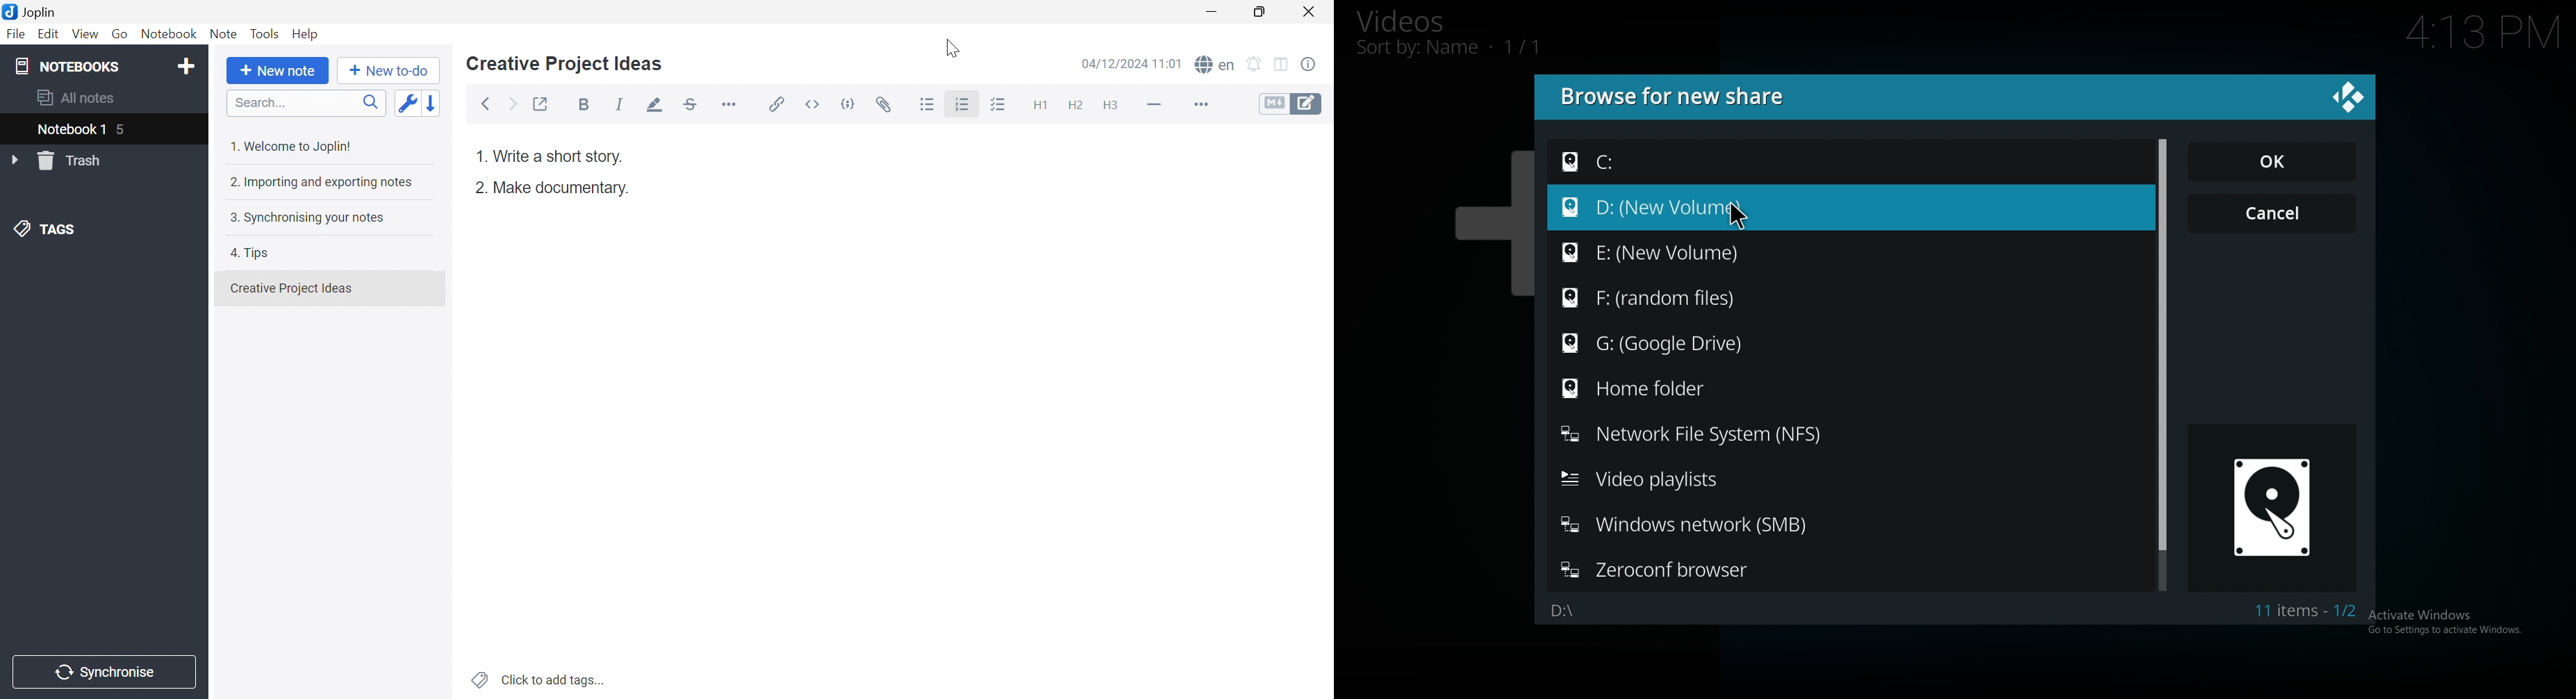  I want to click on Spell check, so click(1216, 66).